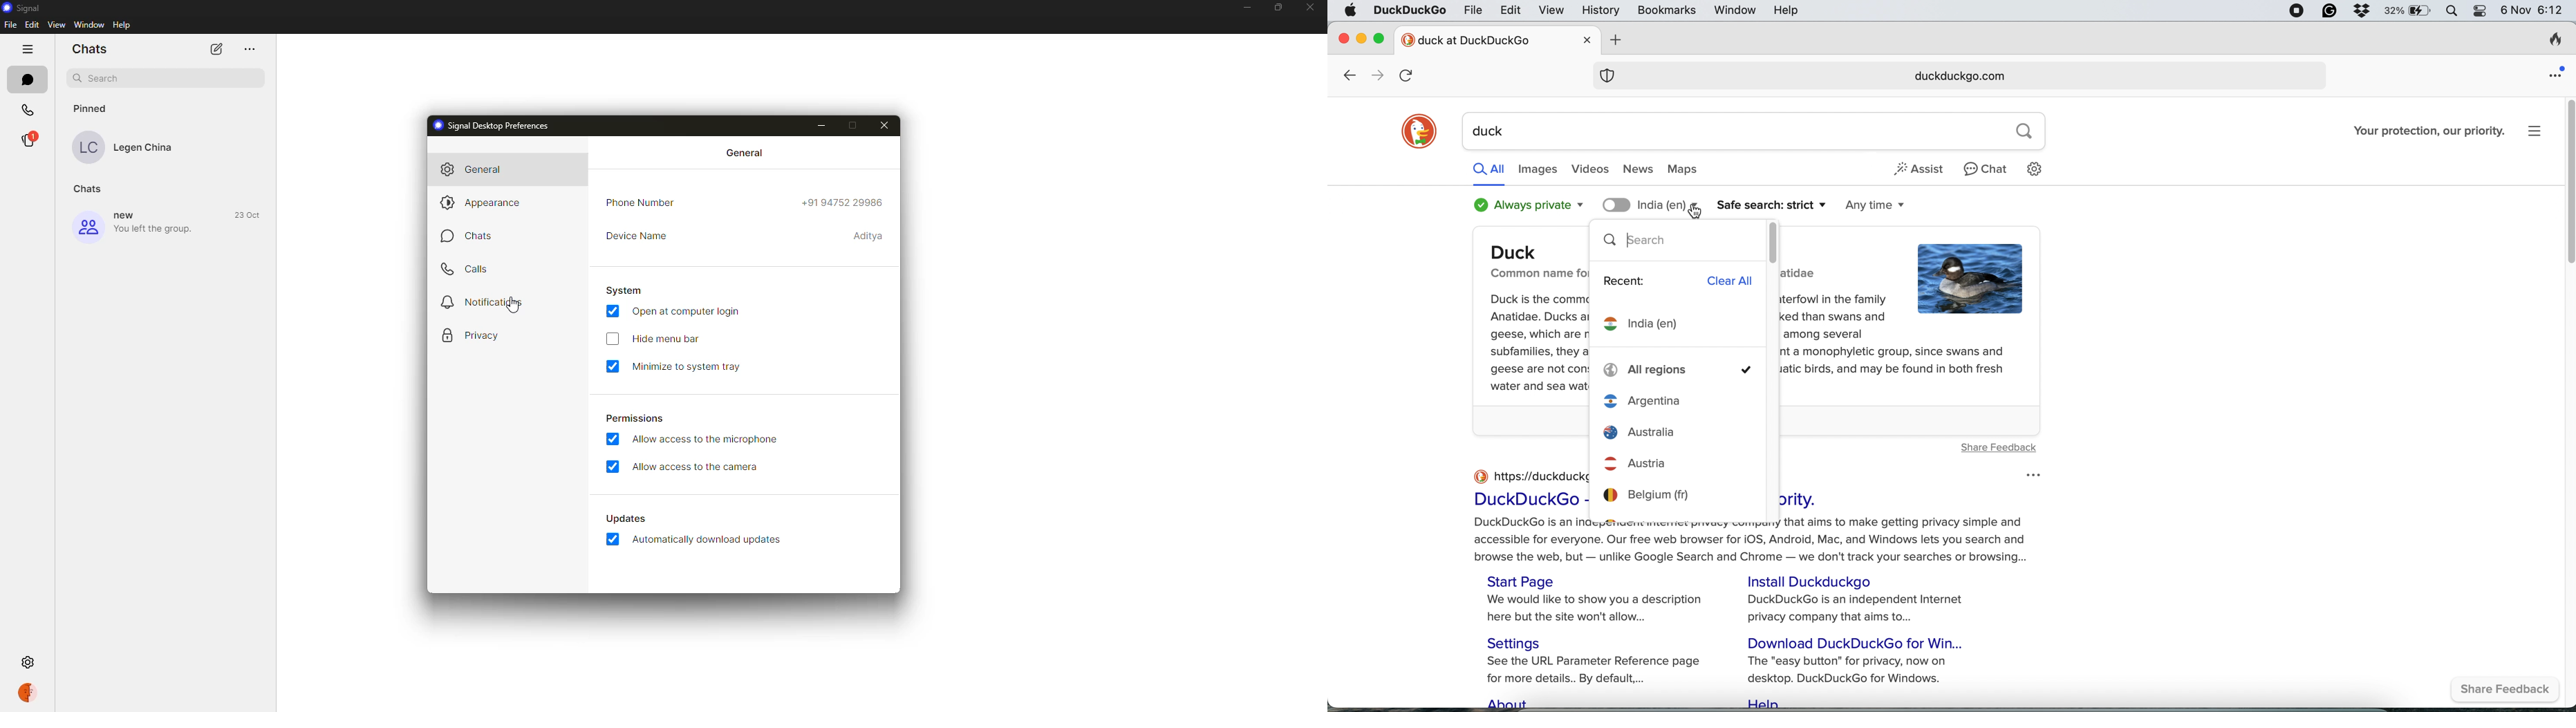 This screenshot has height=728, width=2576. Describe the element at coordinates (88, 24) in the screenshot. I see `‘Window` at that location.